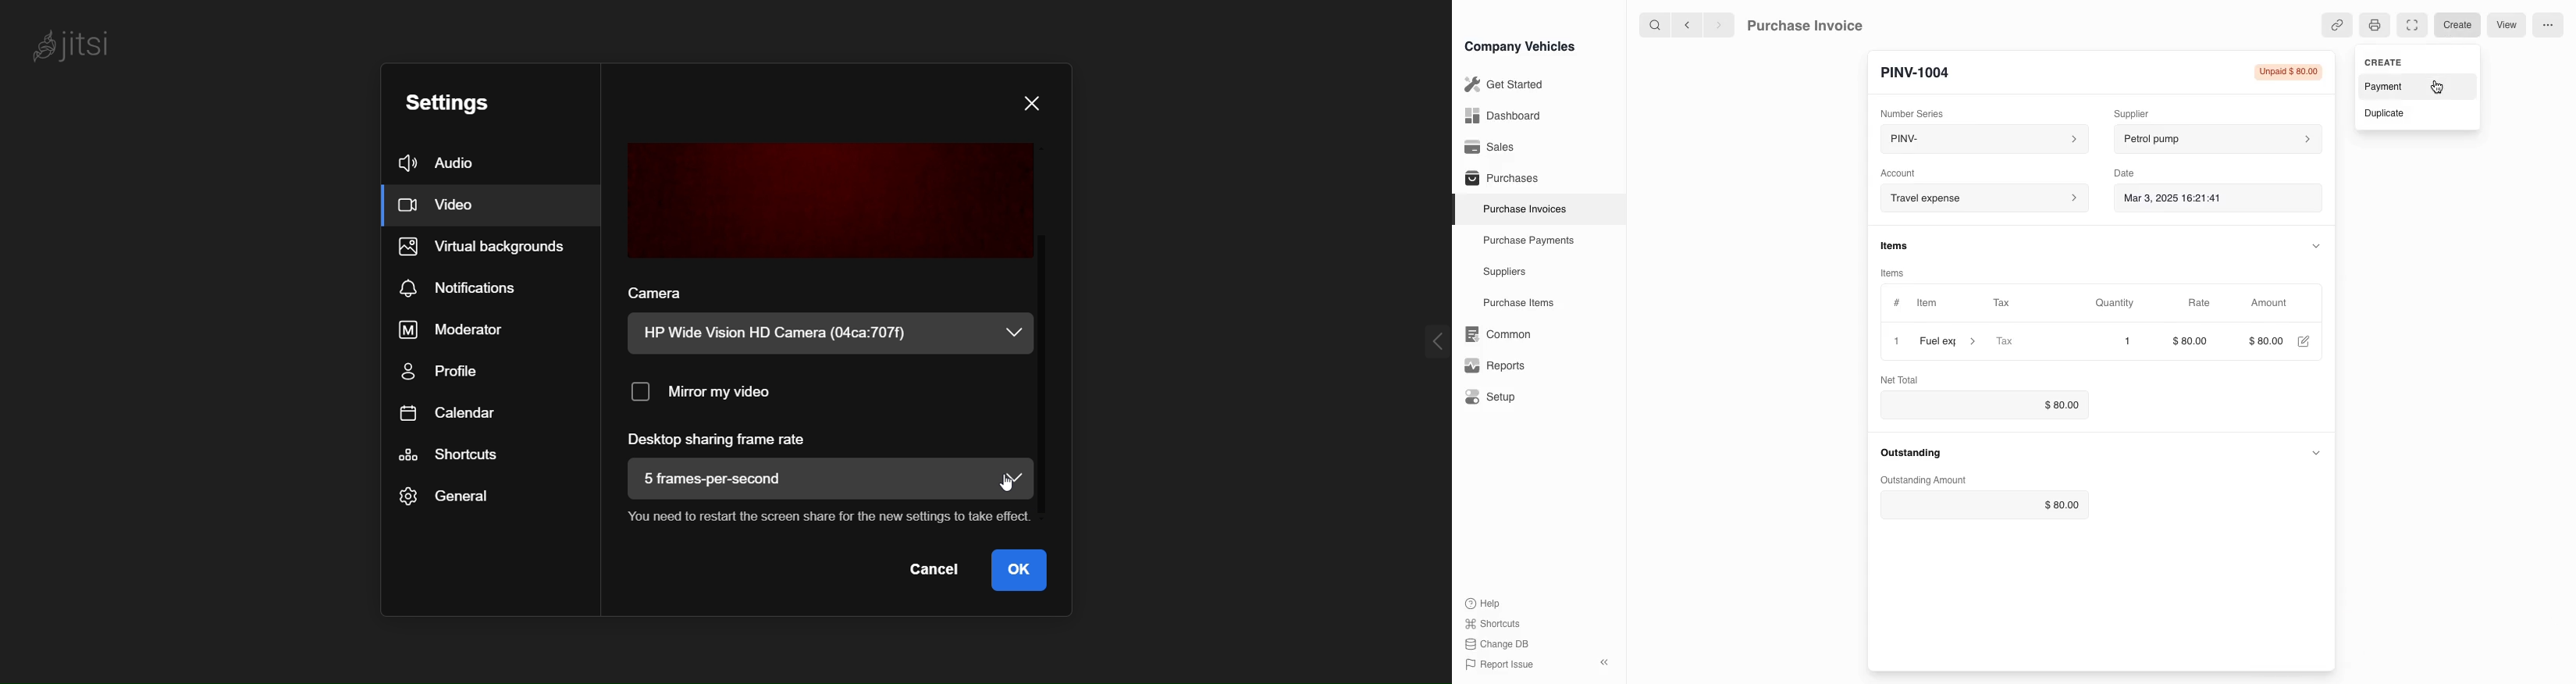 The width and height of the screenshot is (2576, 700). I want to click on petrol pump, so click(2215, 140).